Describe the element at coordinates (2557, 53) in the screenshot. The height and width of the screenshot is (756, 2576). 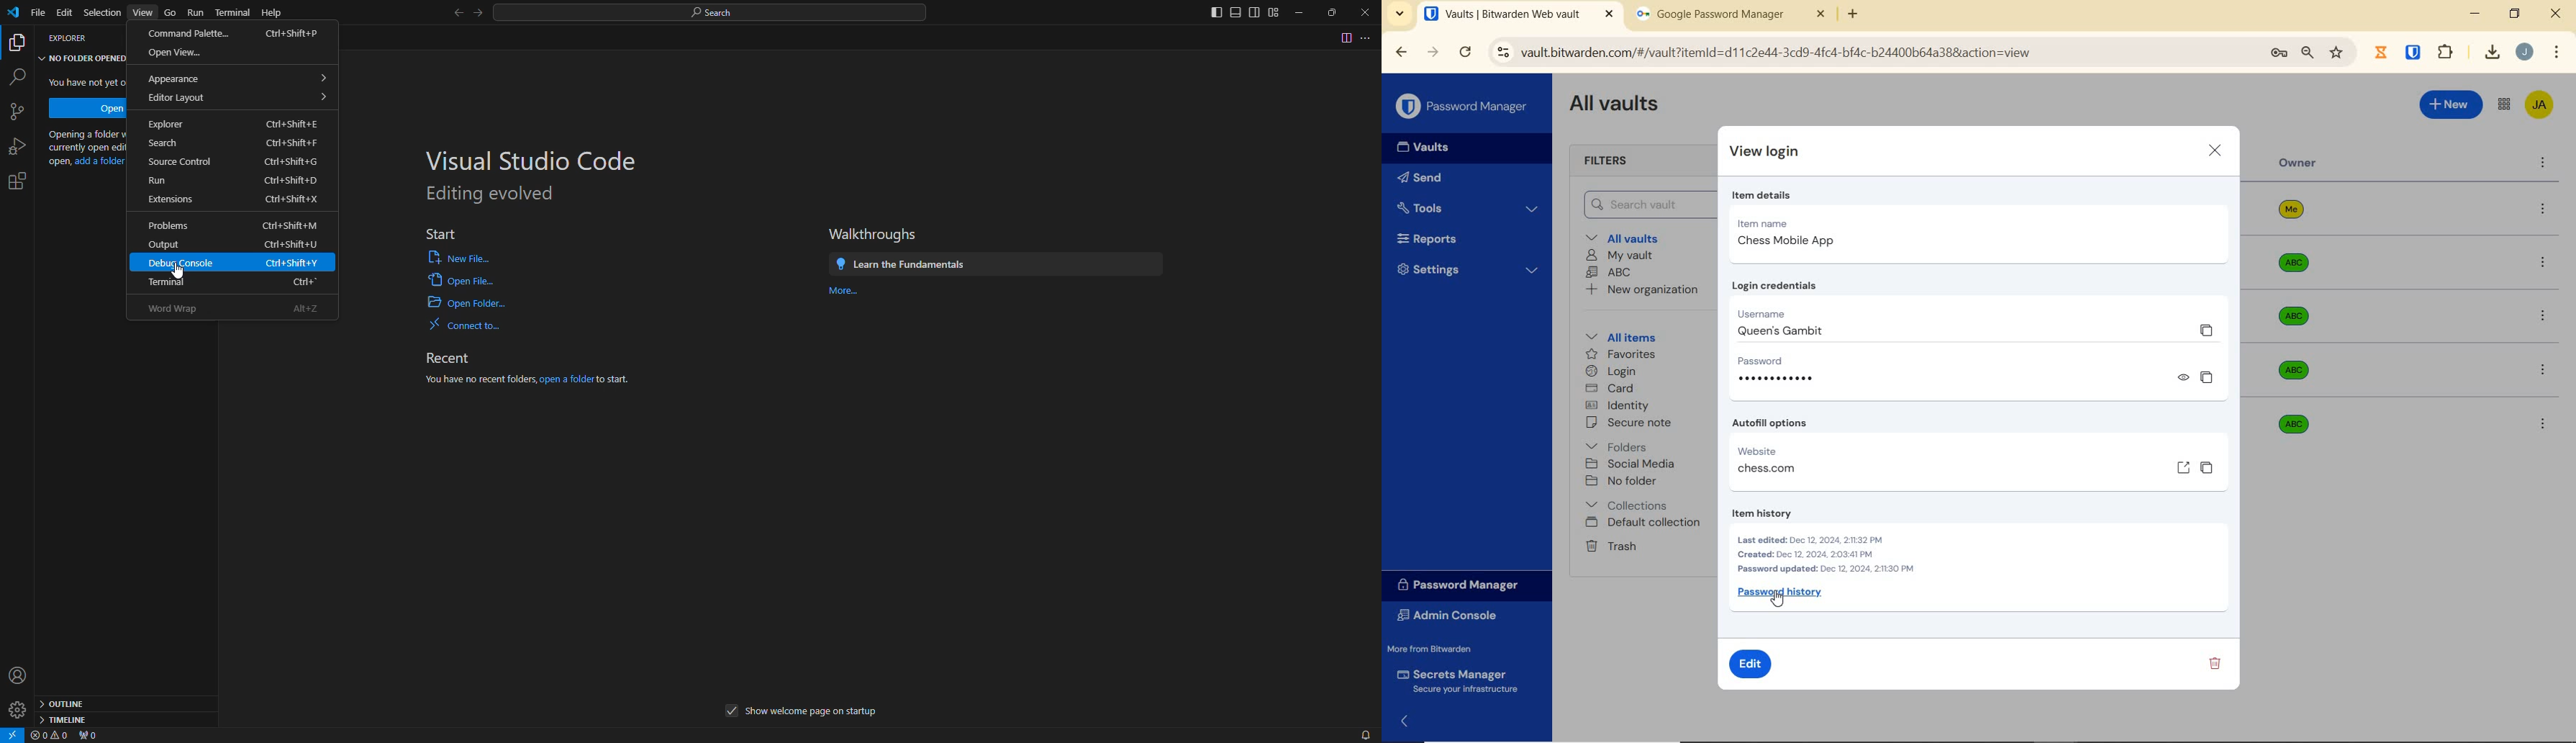
I see `customize Google chrome` at that location.